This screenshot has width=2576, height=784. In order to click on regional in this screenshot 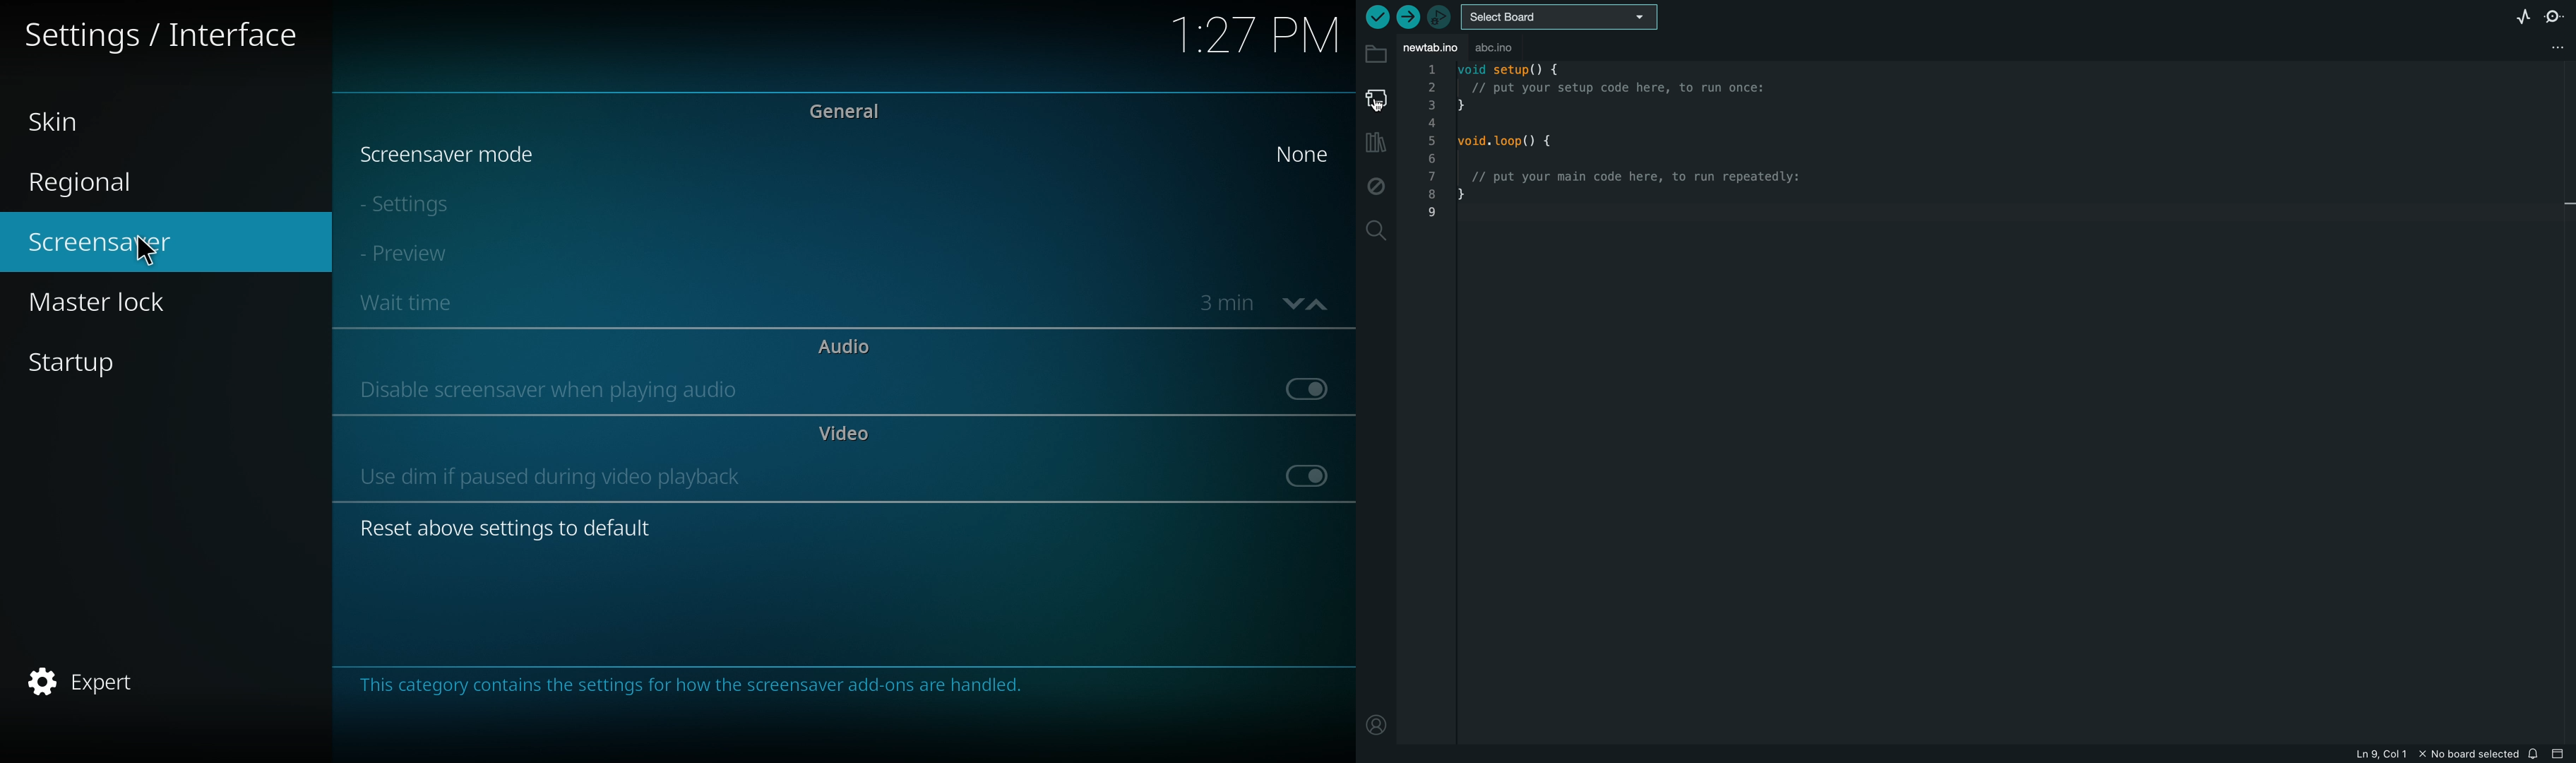, I will do `click(117, 178)`.